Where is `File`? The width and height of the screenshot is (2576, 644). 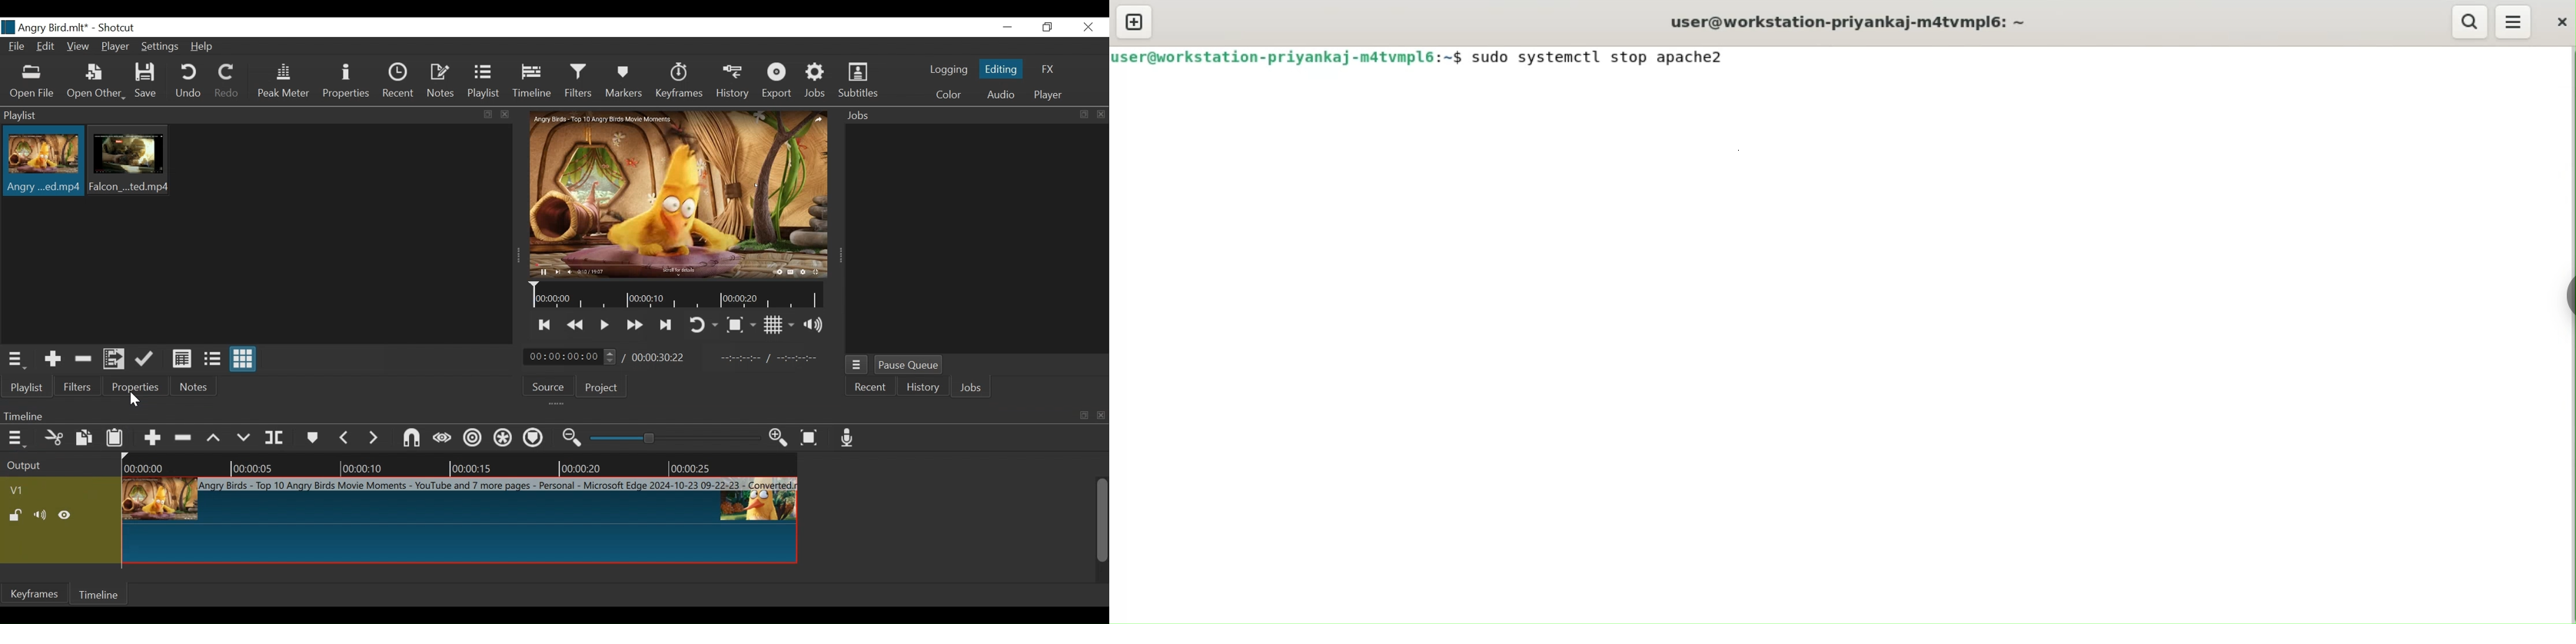 File is located at coordinates (18, 47).